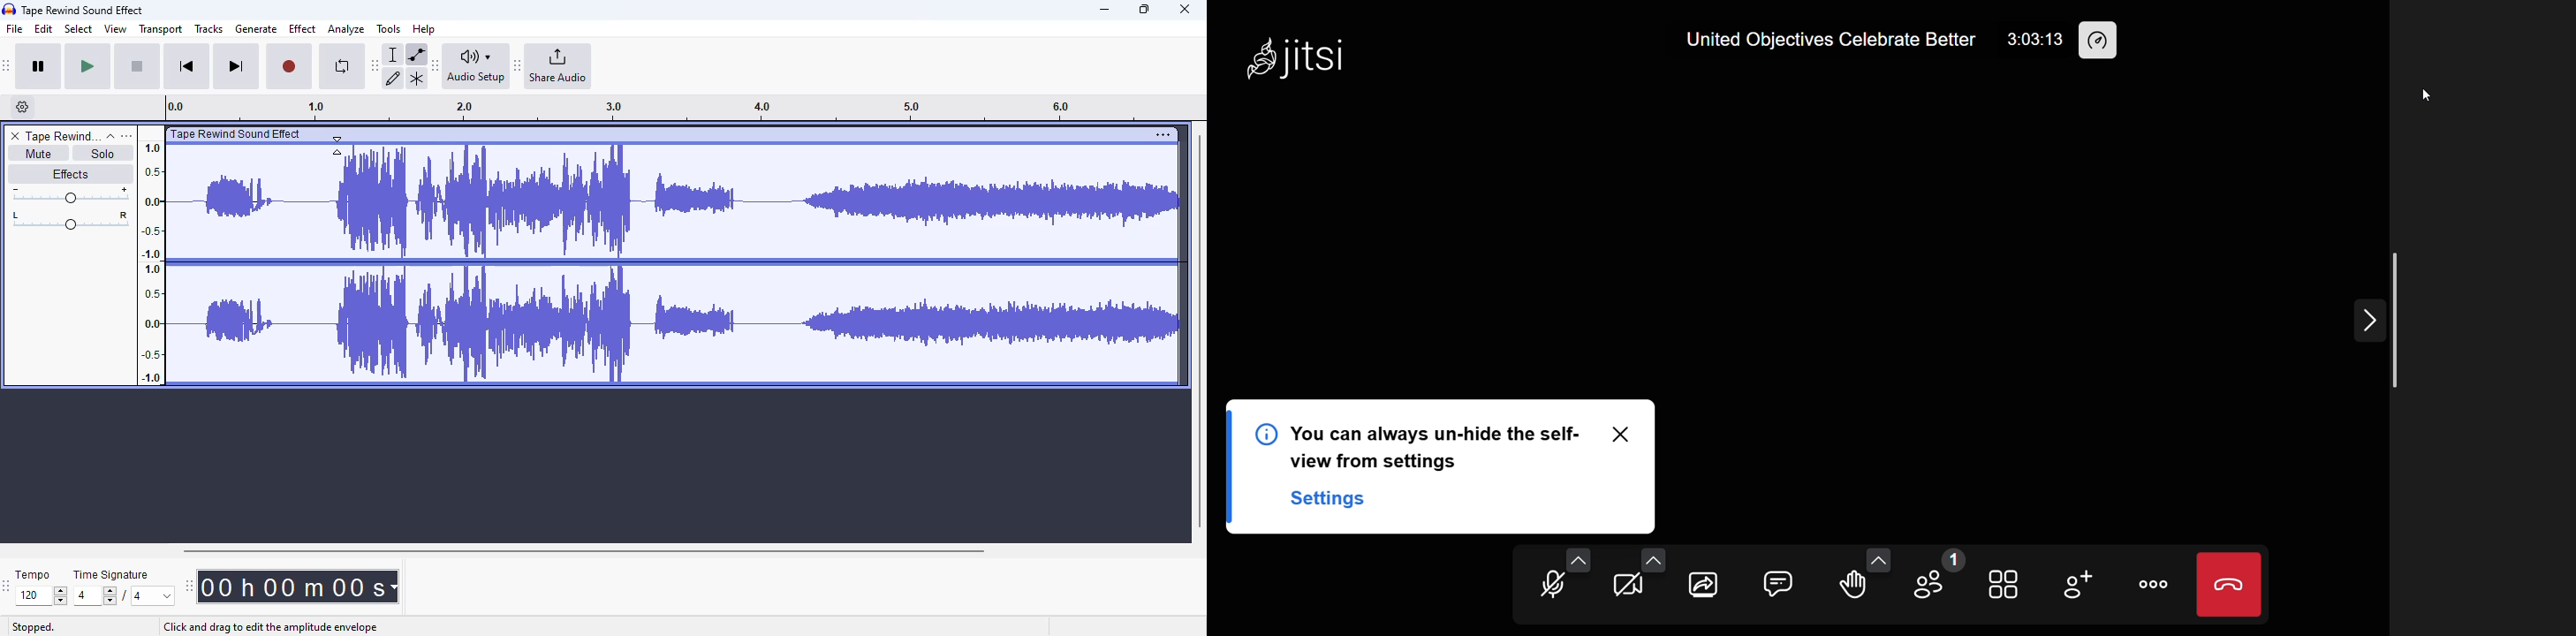  Describe the element at coordinates (424, 28) in the screenshot. I see `help` at that location.